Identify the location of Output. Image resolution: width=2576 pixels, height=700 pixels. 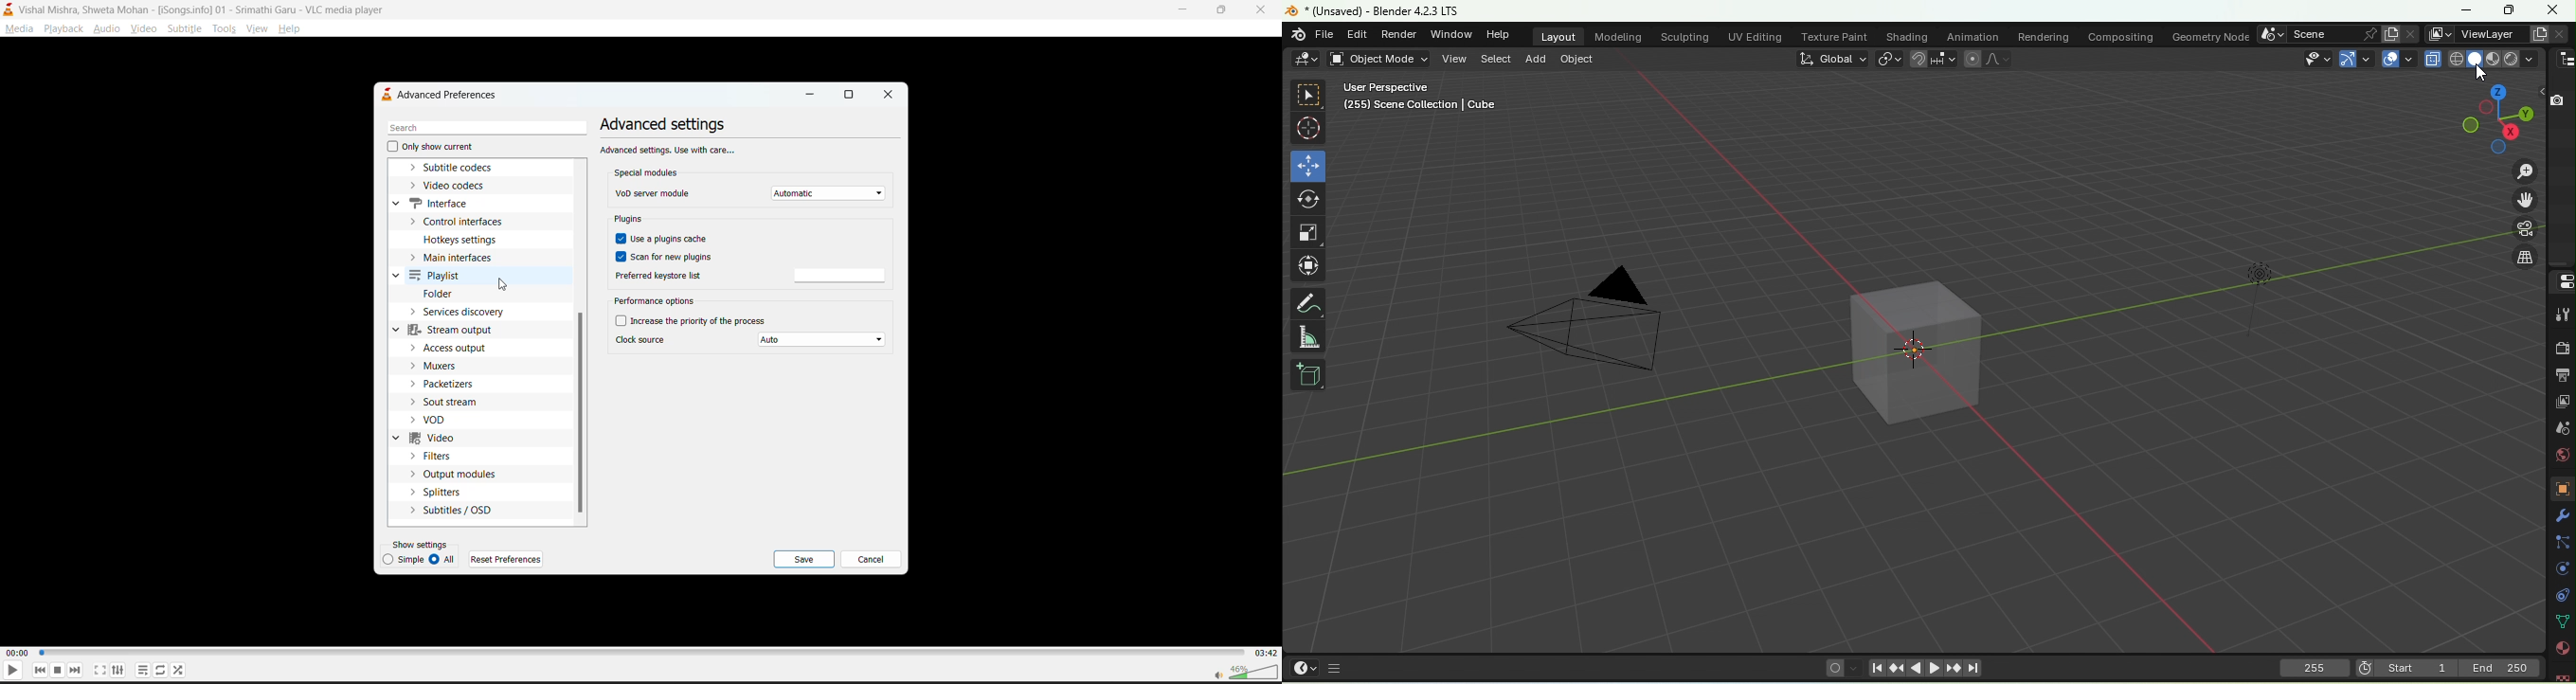
(2561, 374).